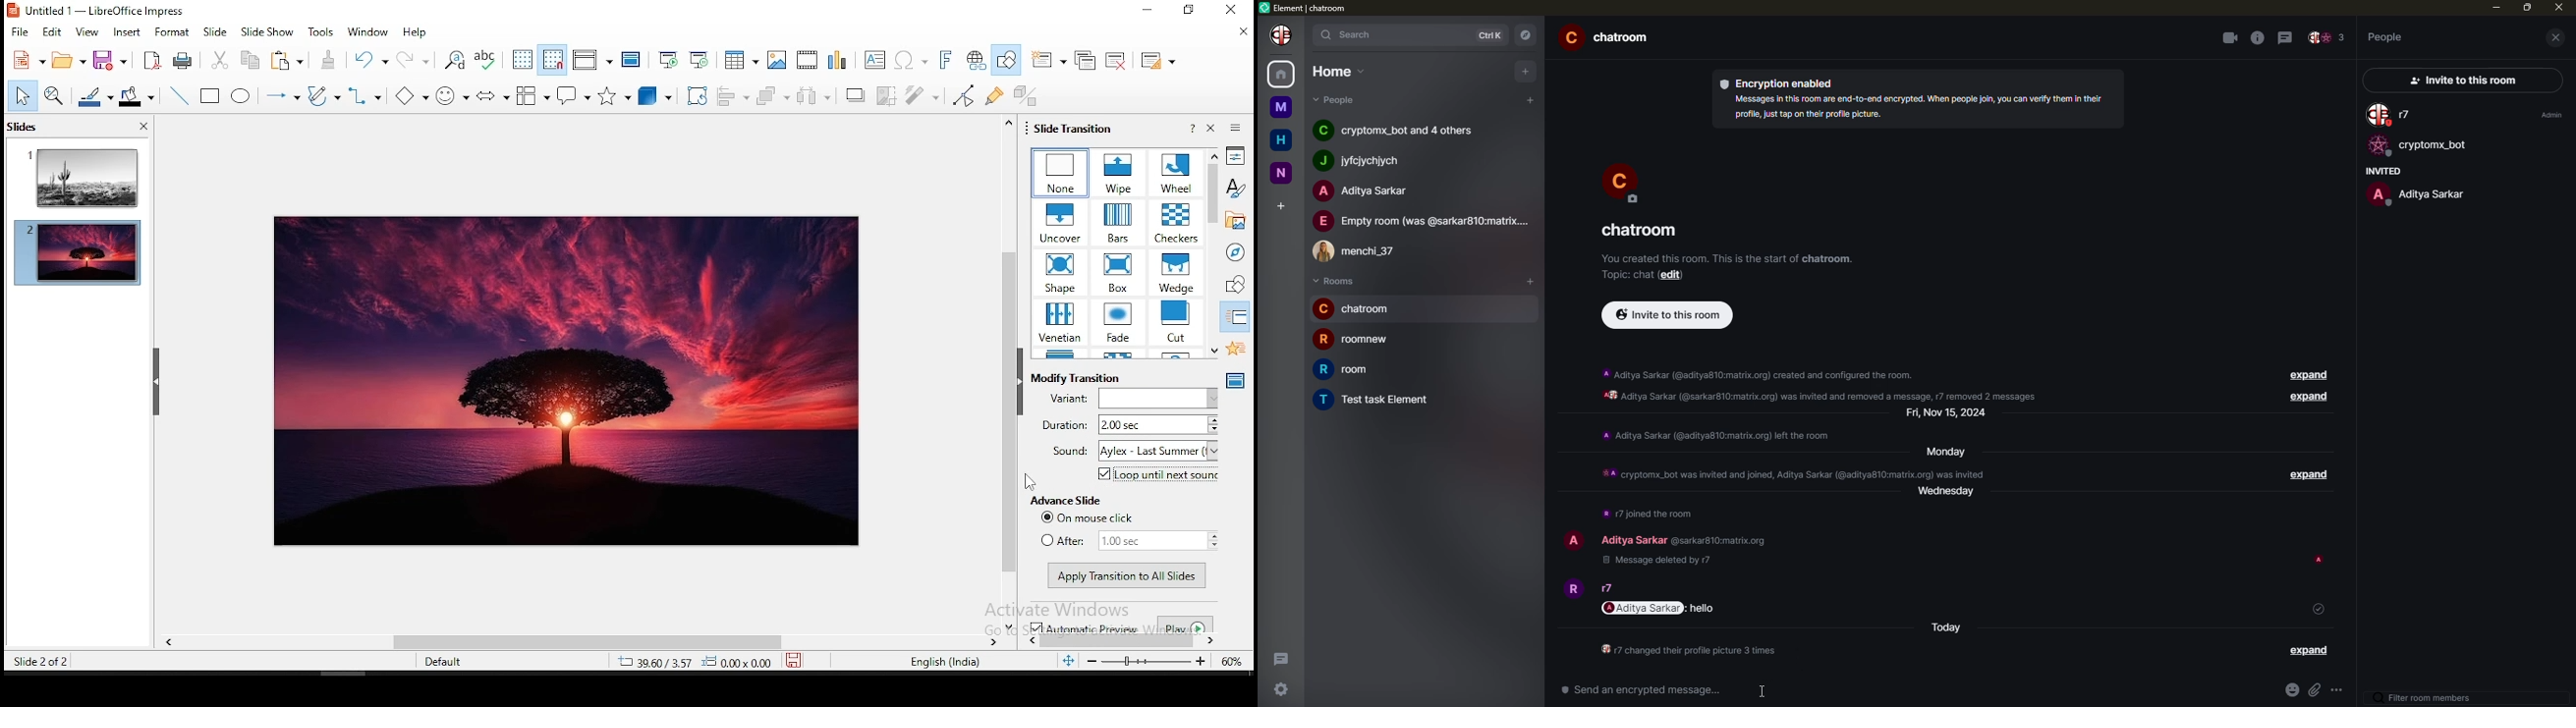  Describe the element at coordinates (1340, 71) in the screenshot. I see `home` at that location.